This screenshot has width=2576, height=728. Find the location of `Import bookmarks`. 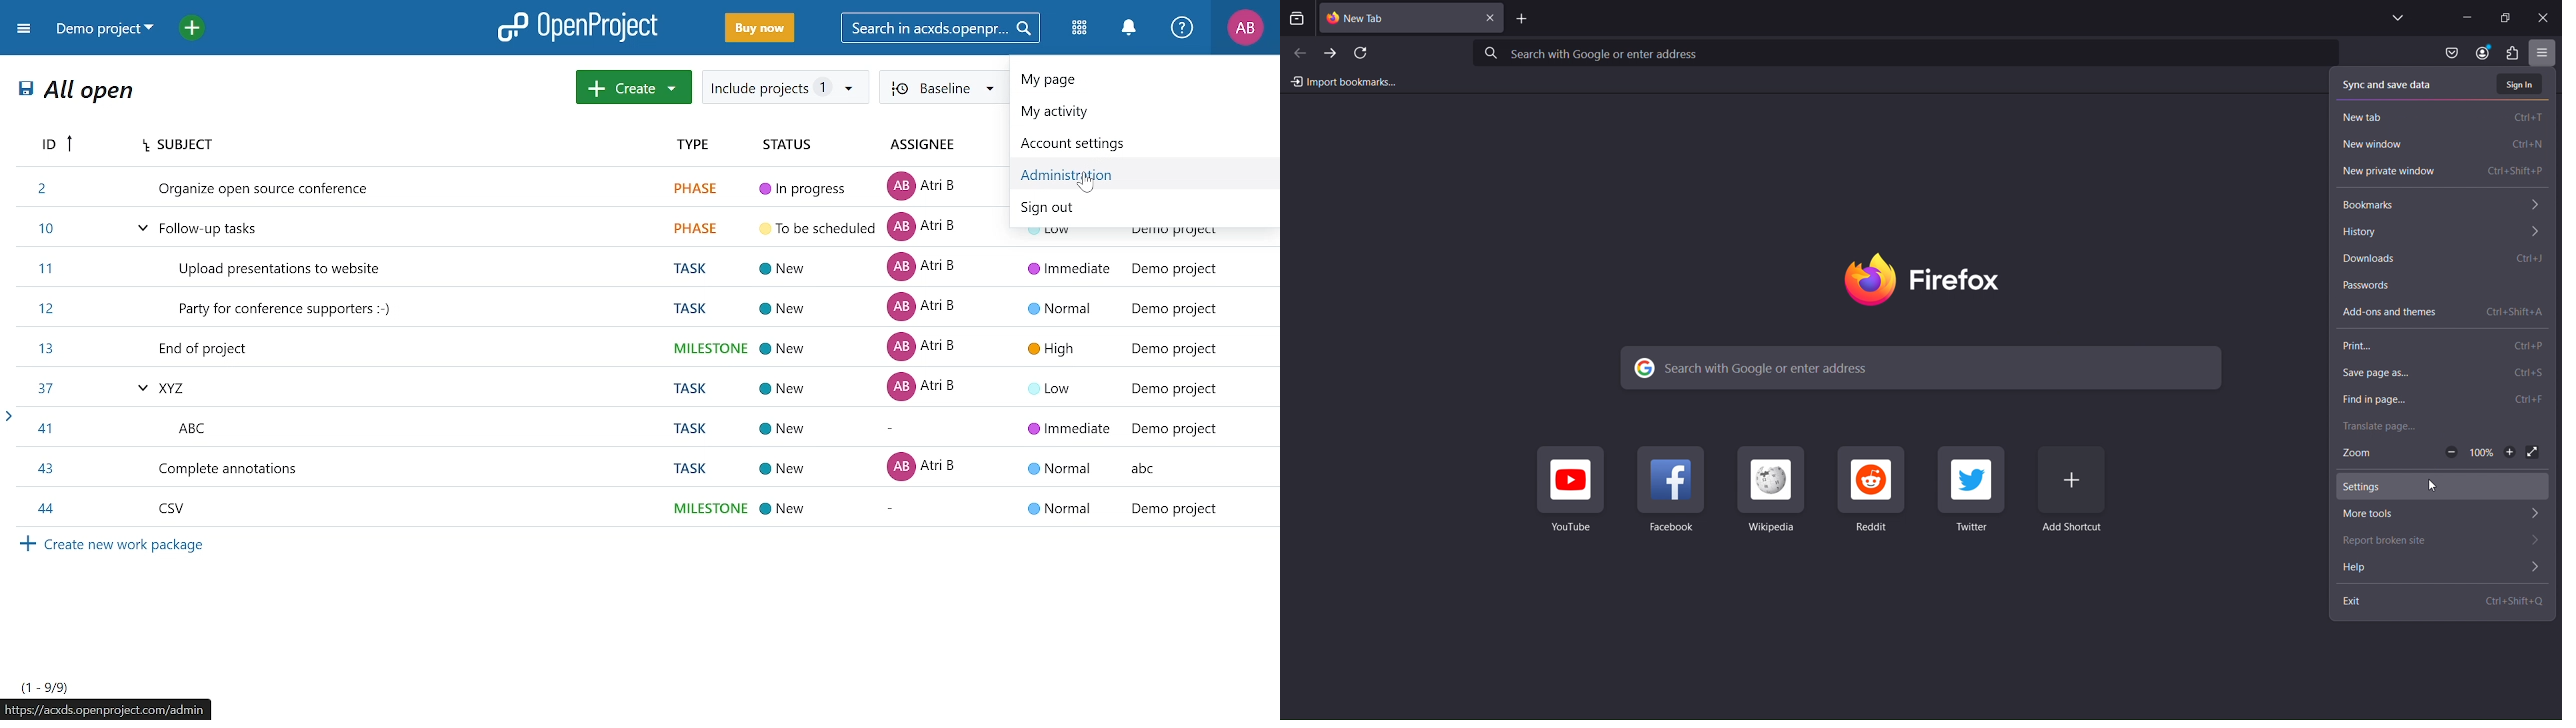

Import bookmarks is located at coordinates (1343, 83).